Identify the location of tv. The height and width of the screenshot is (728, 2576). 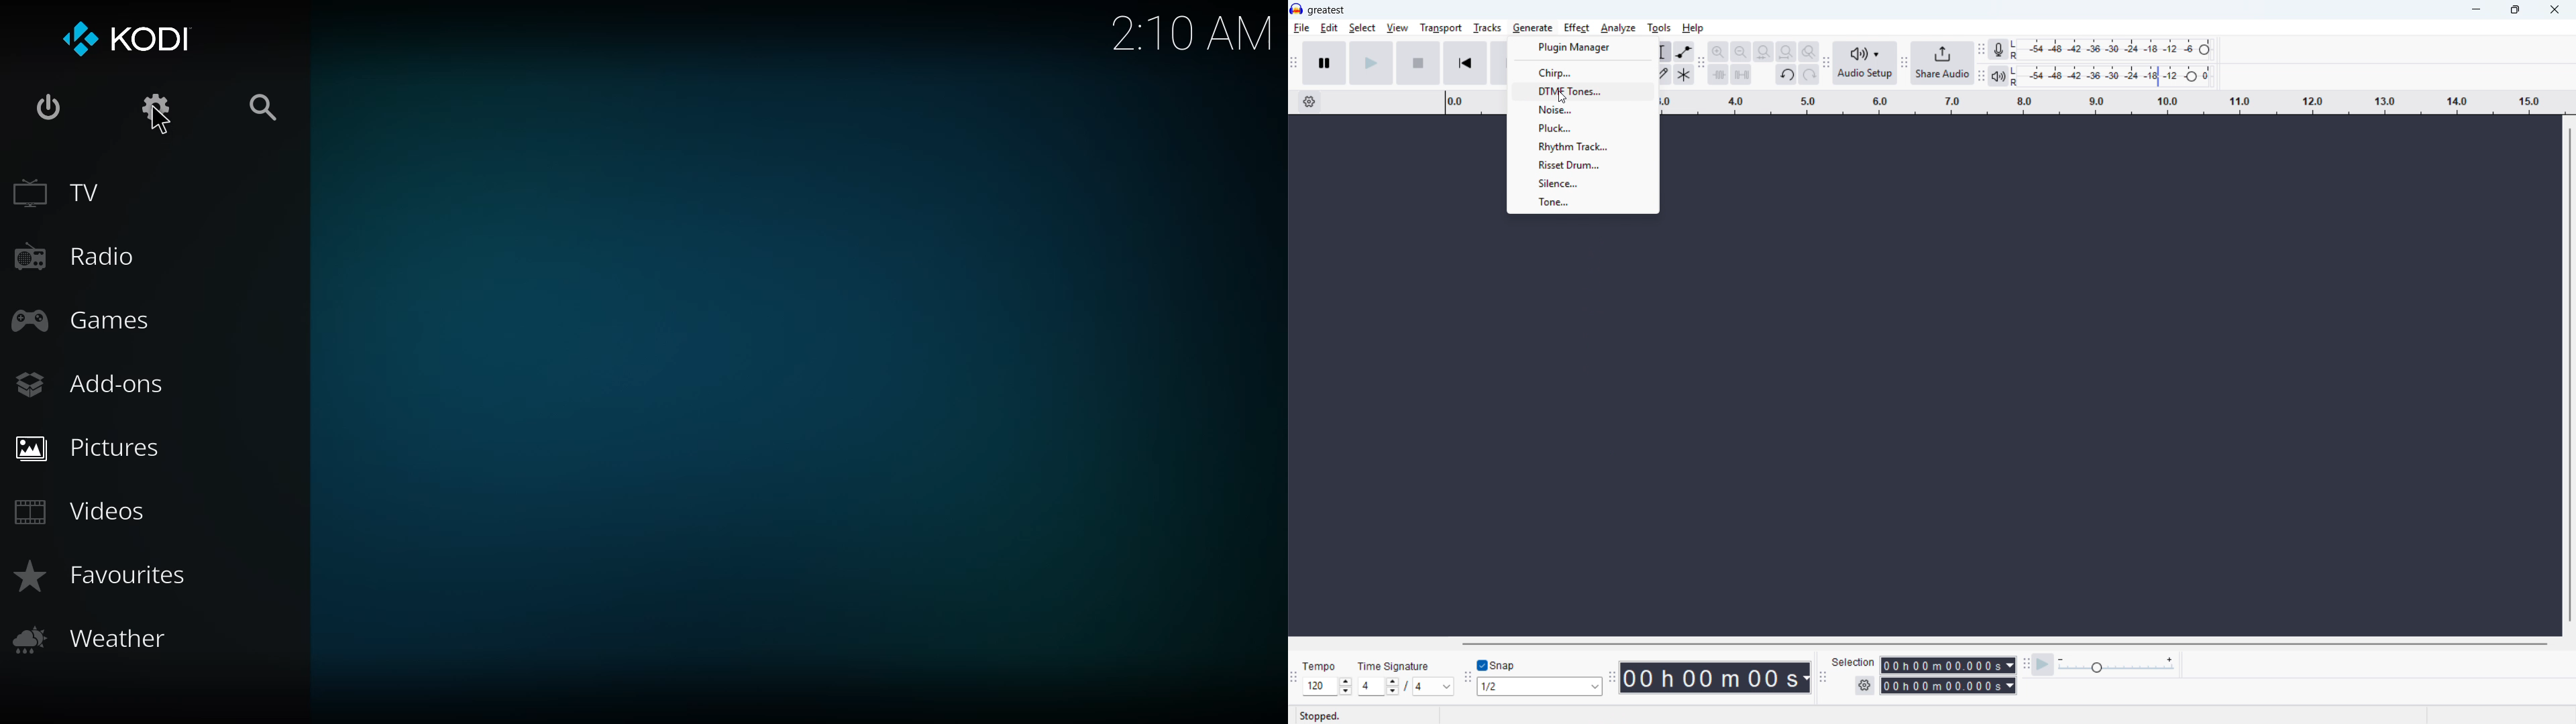
(58, 192).